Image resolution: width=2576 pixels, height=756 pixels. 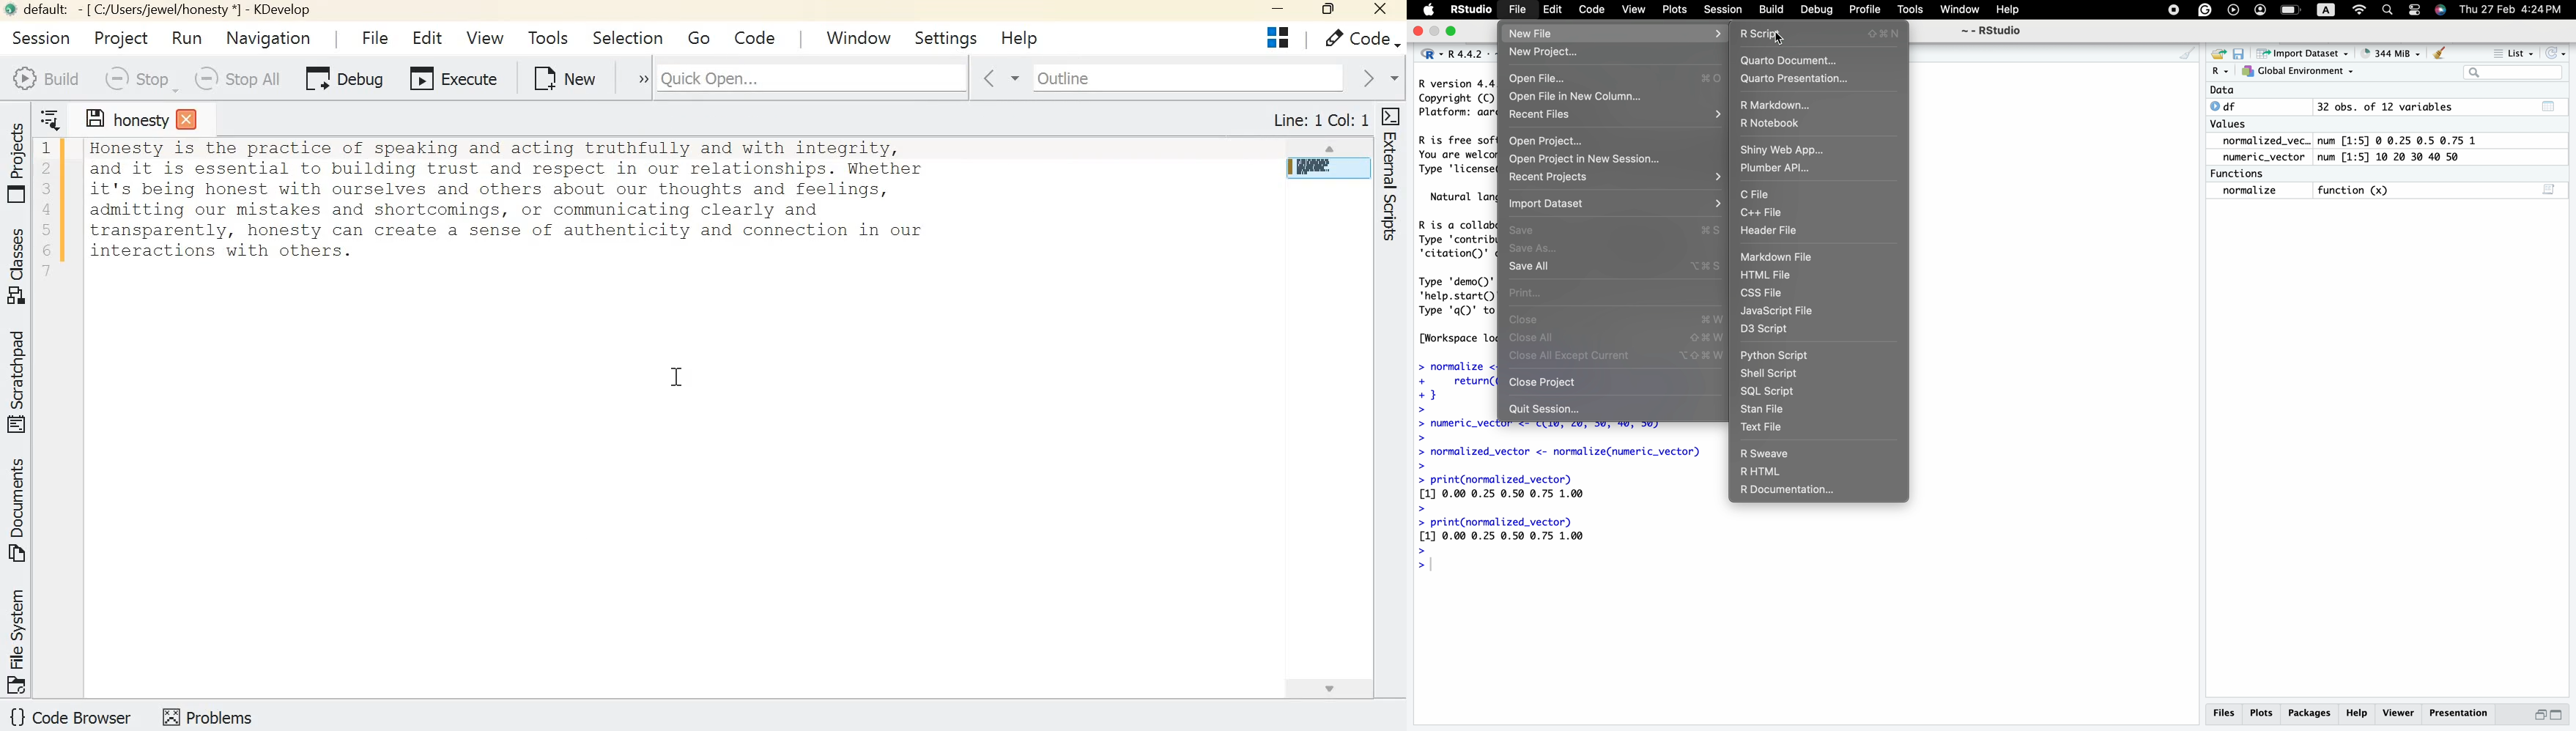 I want to click on Plumber API, so click(x=1774, y=169).